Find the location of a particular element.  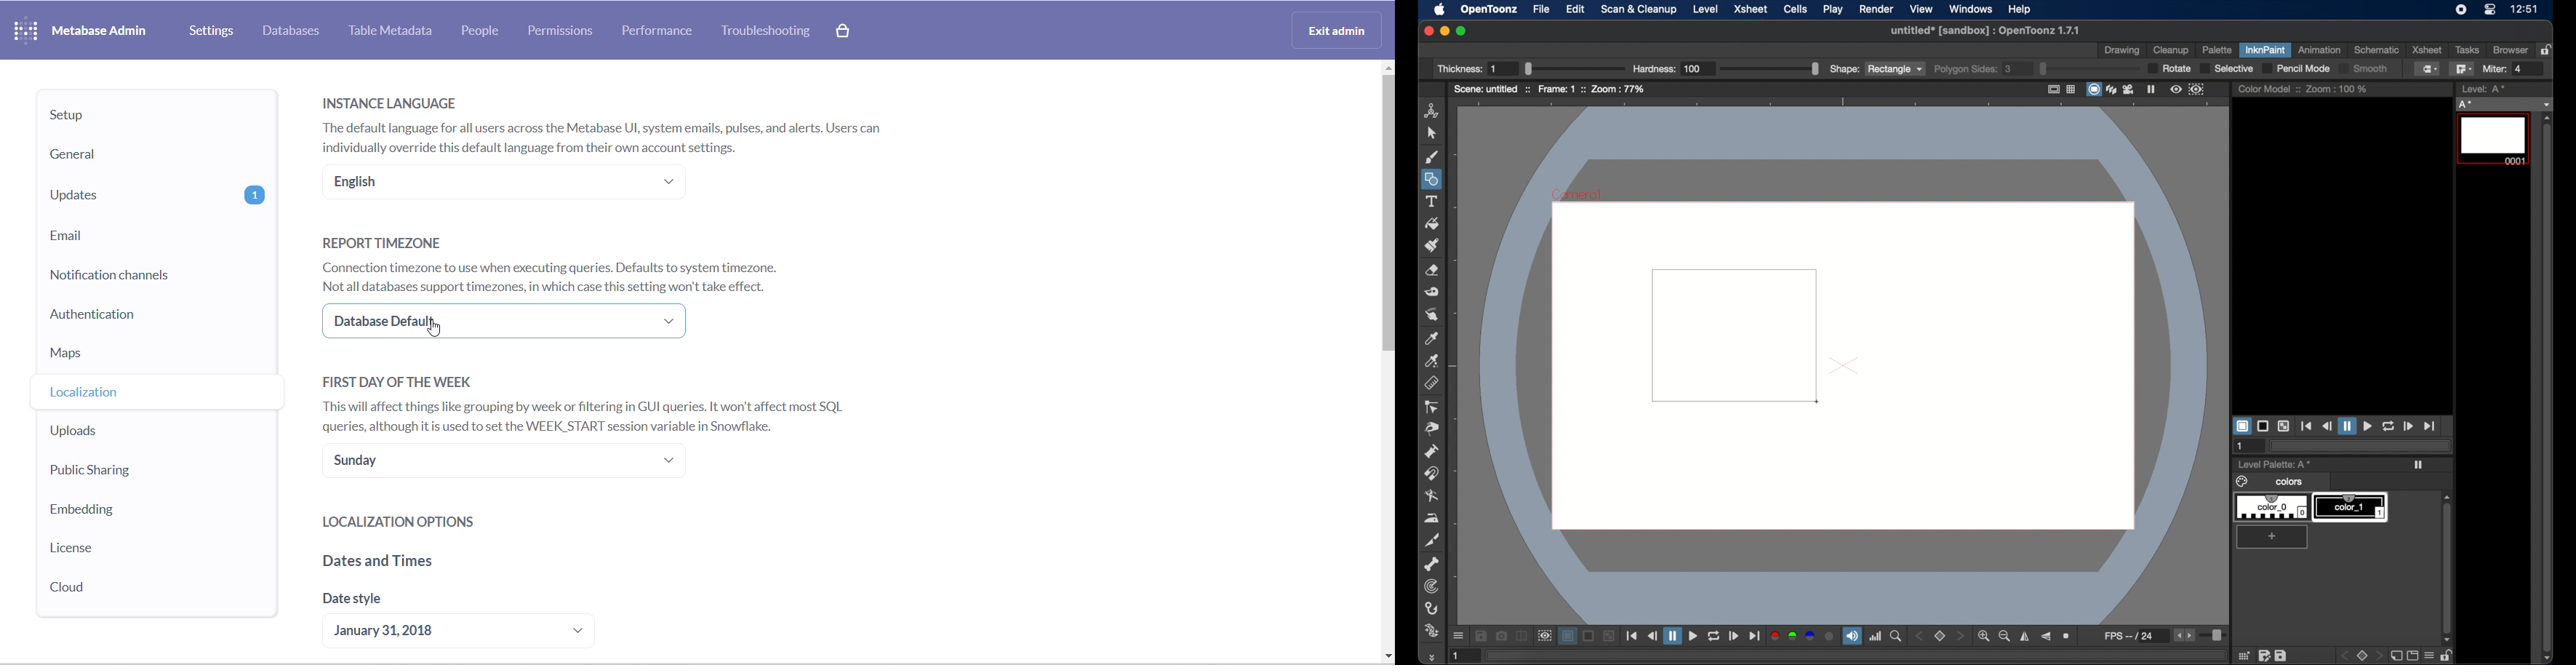

flip horizontally is located at coordinates (2026, 636).